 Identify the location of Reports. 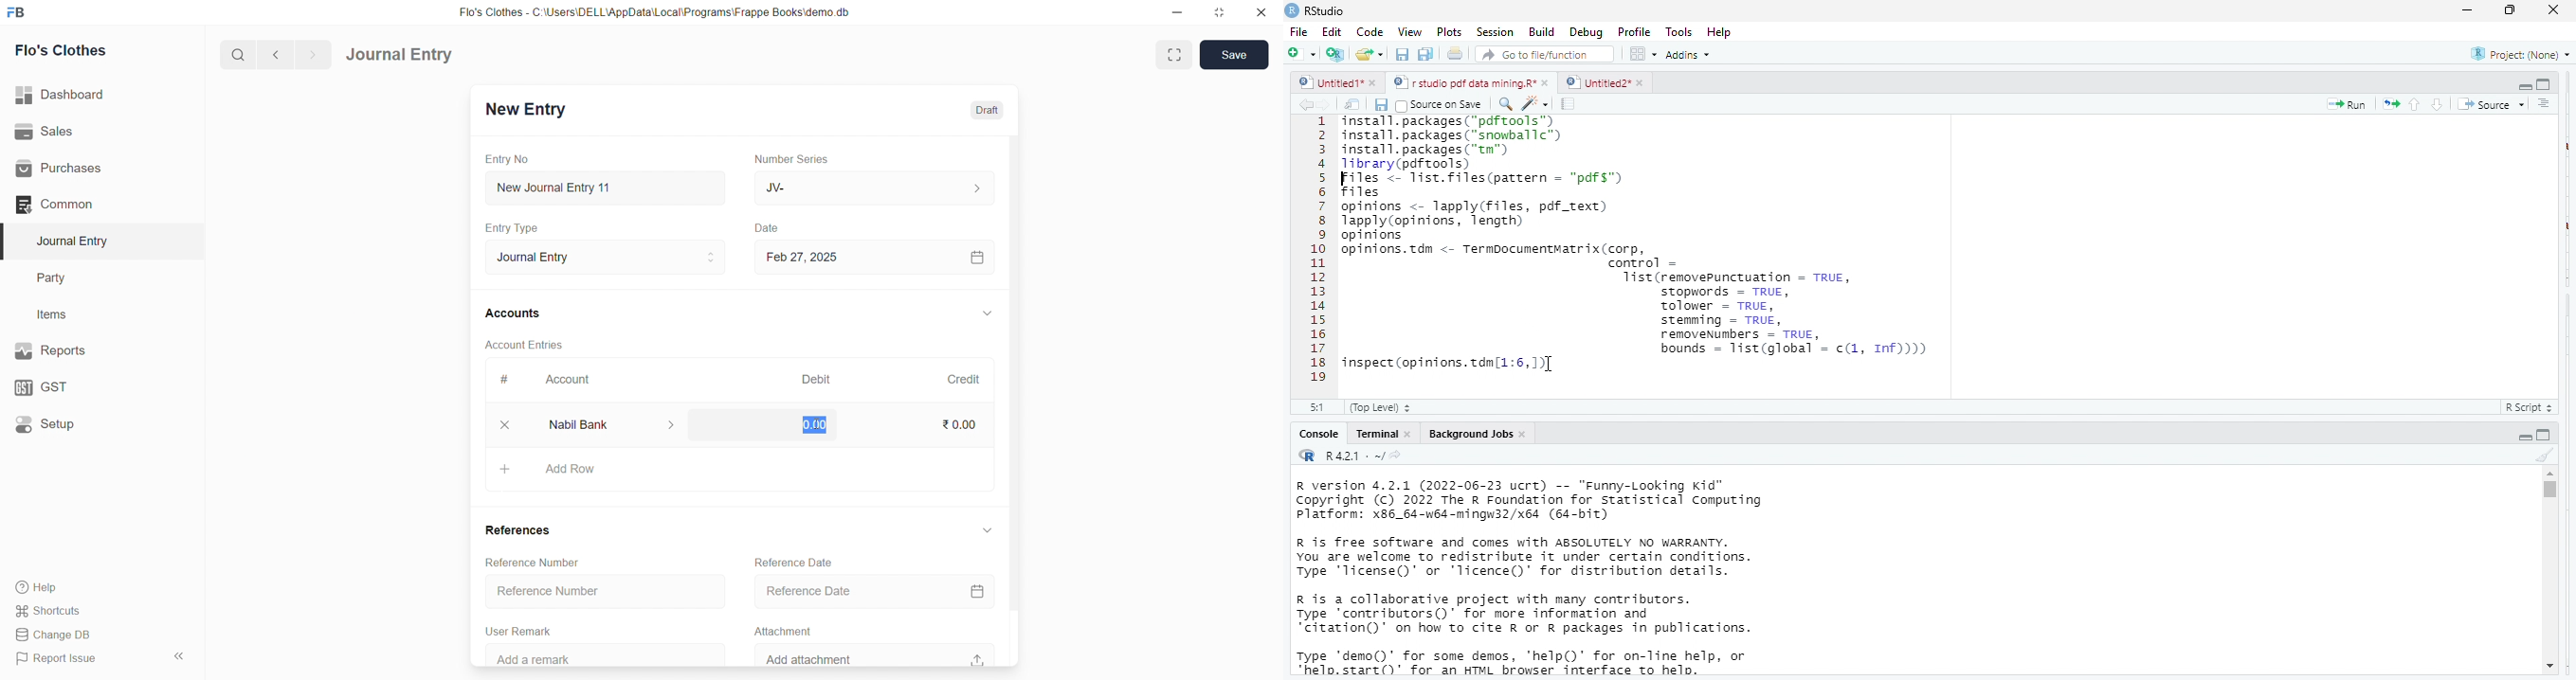
(79, 351).